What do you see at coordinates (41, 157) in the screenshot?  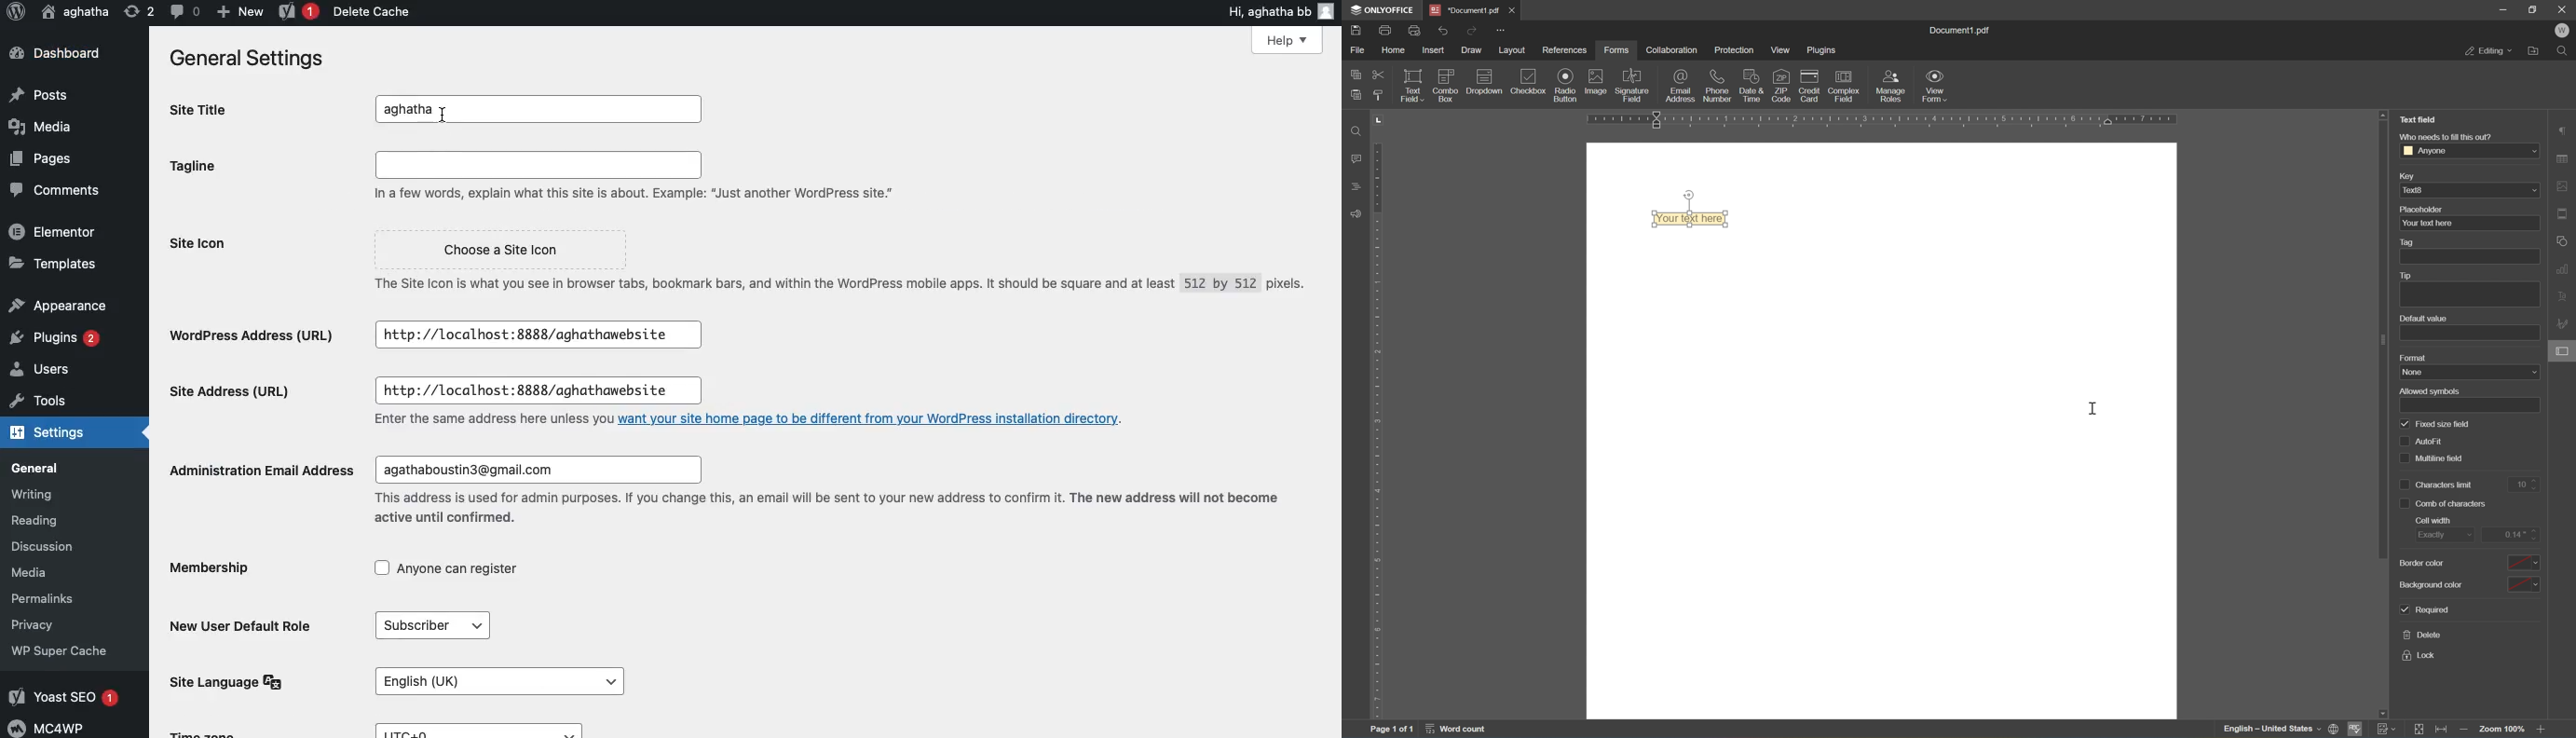 I see `Pages` at bounding box center [41, 157].